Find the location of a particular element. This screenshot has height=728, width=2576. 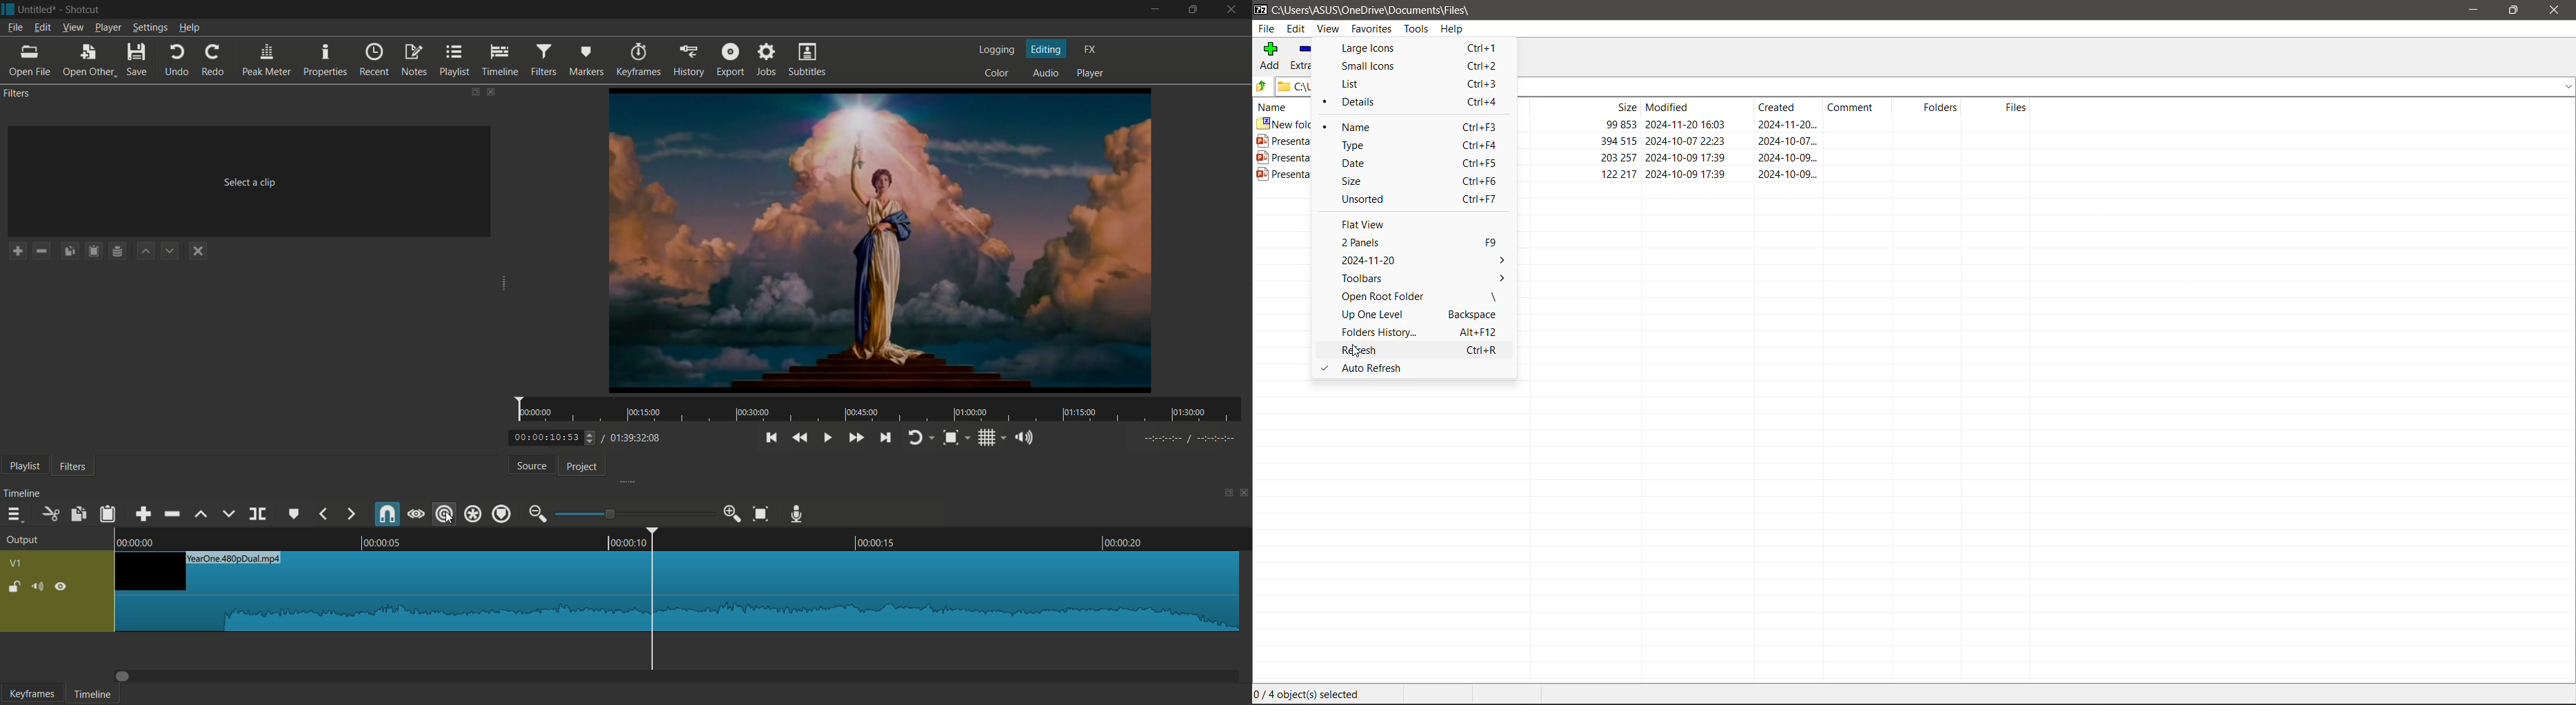

total time is located at coordinates (636, 439).